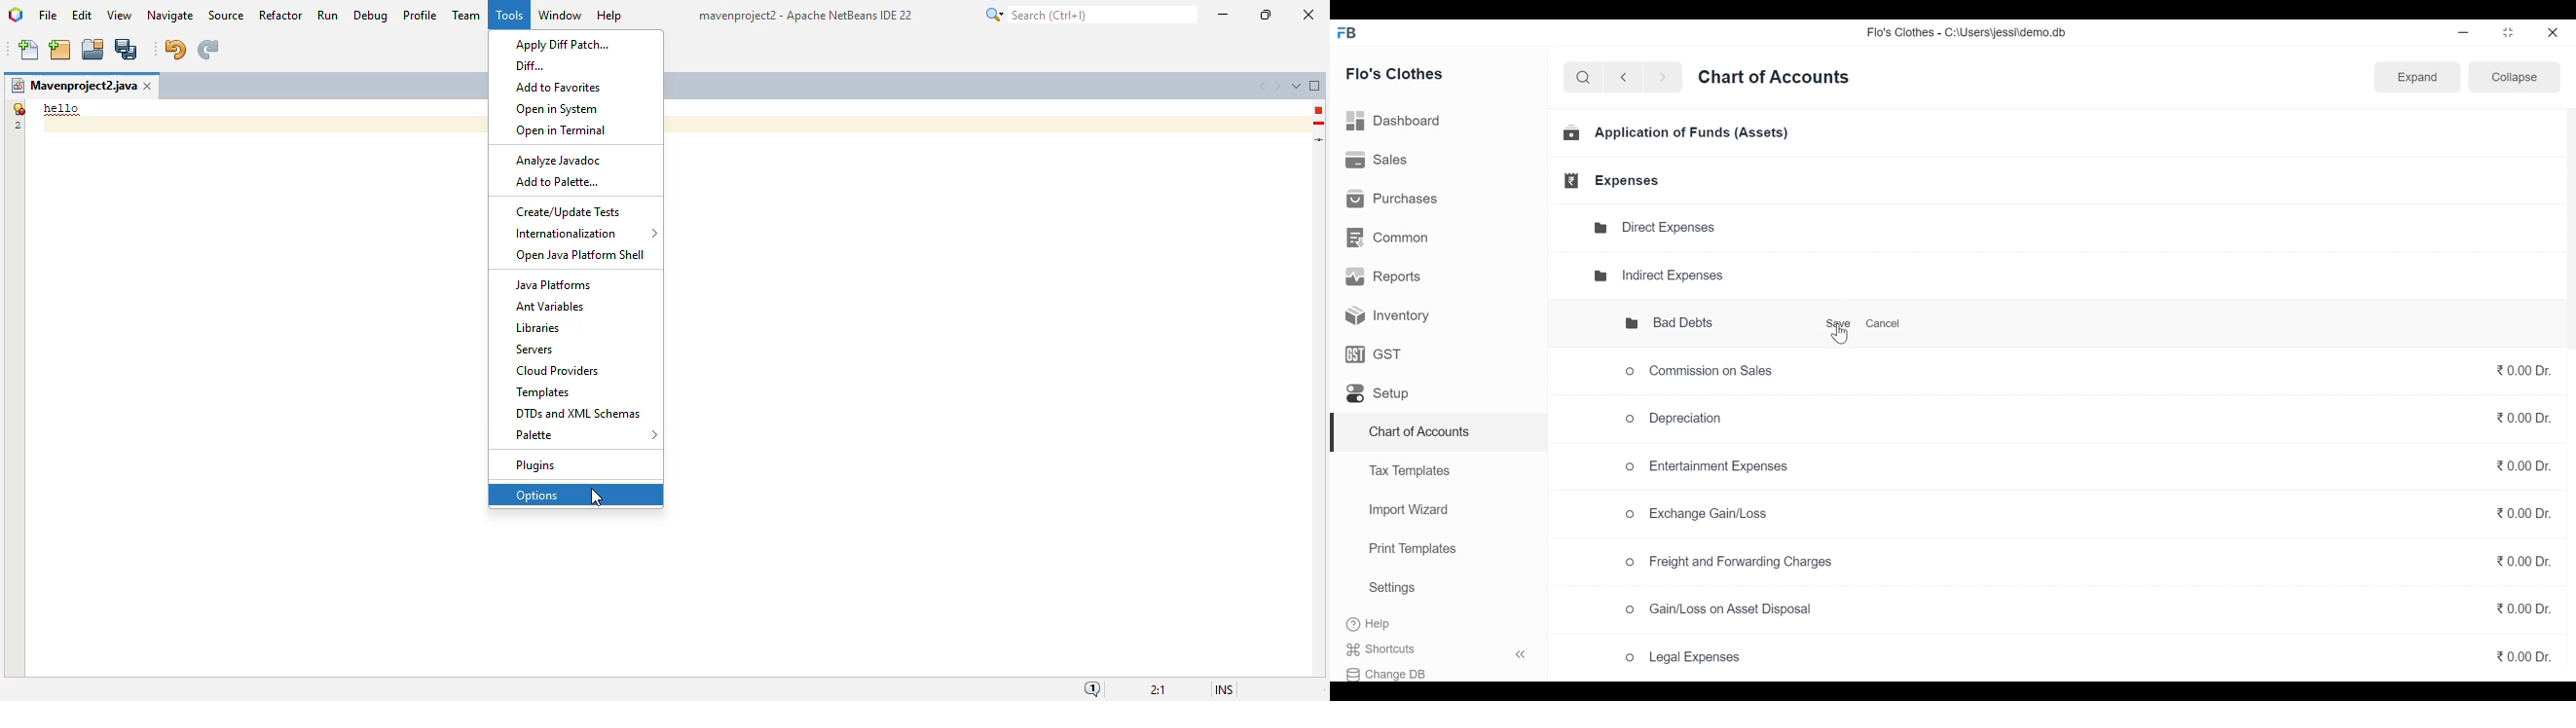 The height and width of the screenshot is (728, 2576). What do you see at coordinates (1392, 590) in the screenshot?
I see `Settings` at bounding box center [1392, 590].